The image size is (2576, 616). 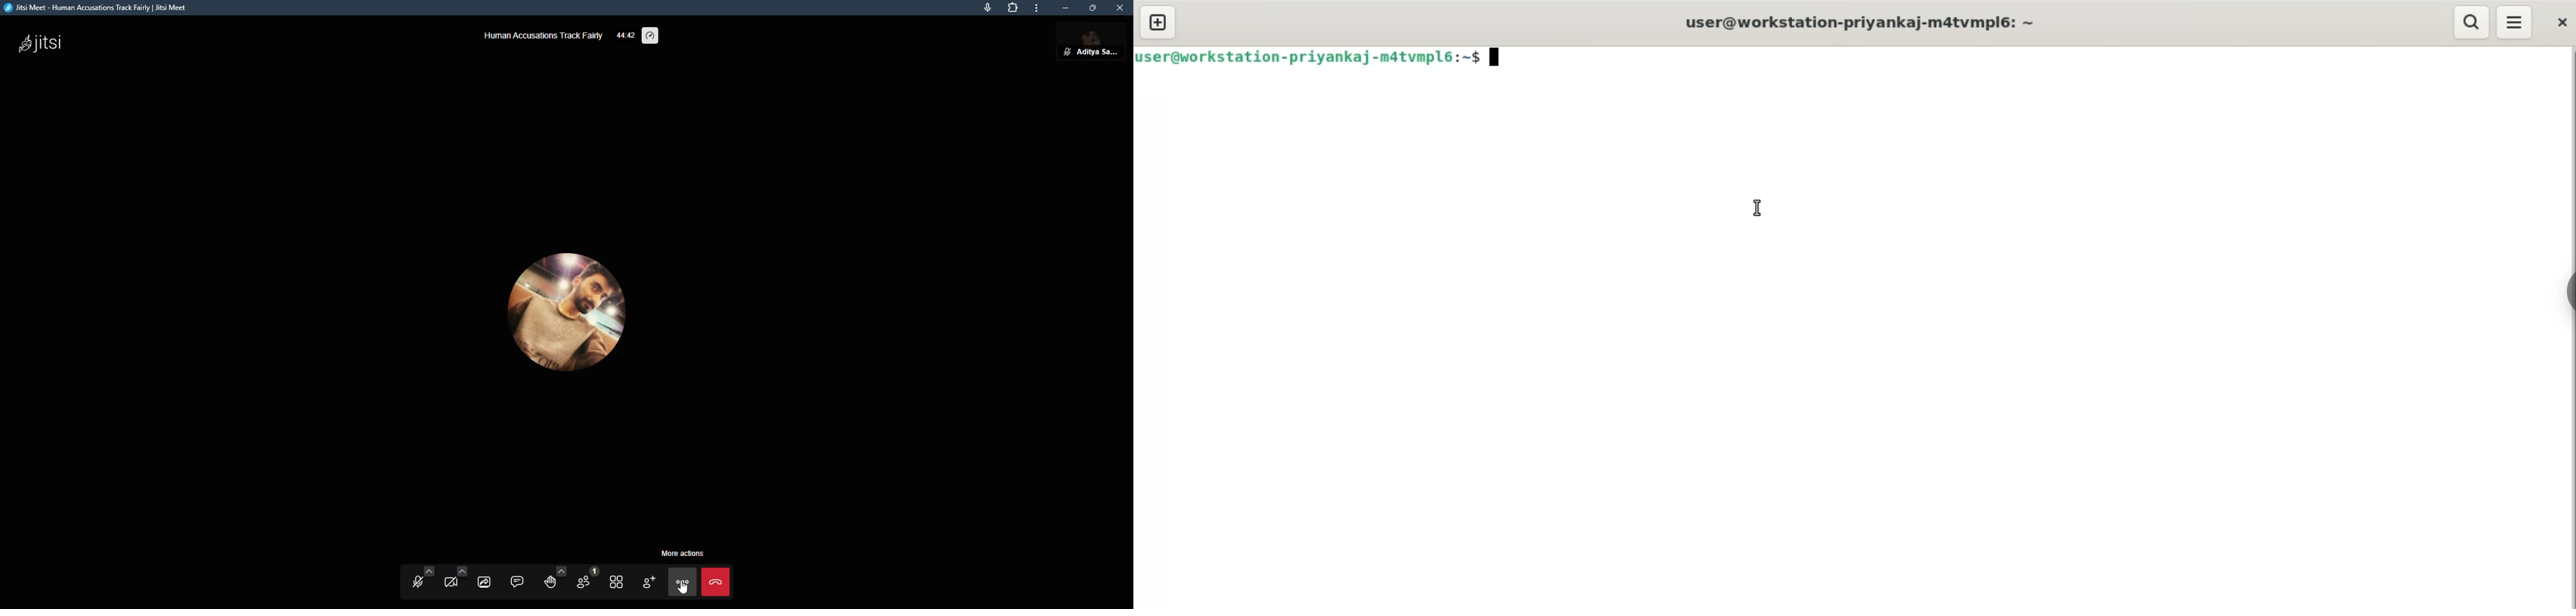 I want to click on raise hand, so click(x=549, y=580).